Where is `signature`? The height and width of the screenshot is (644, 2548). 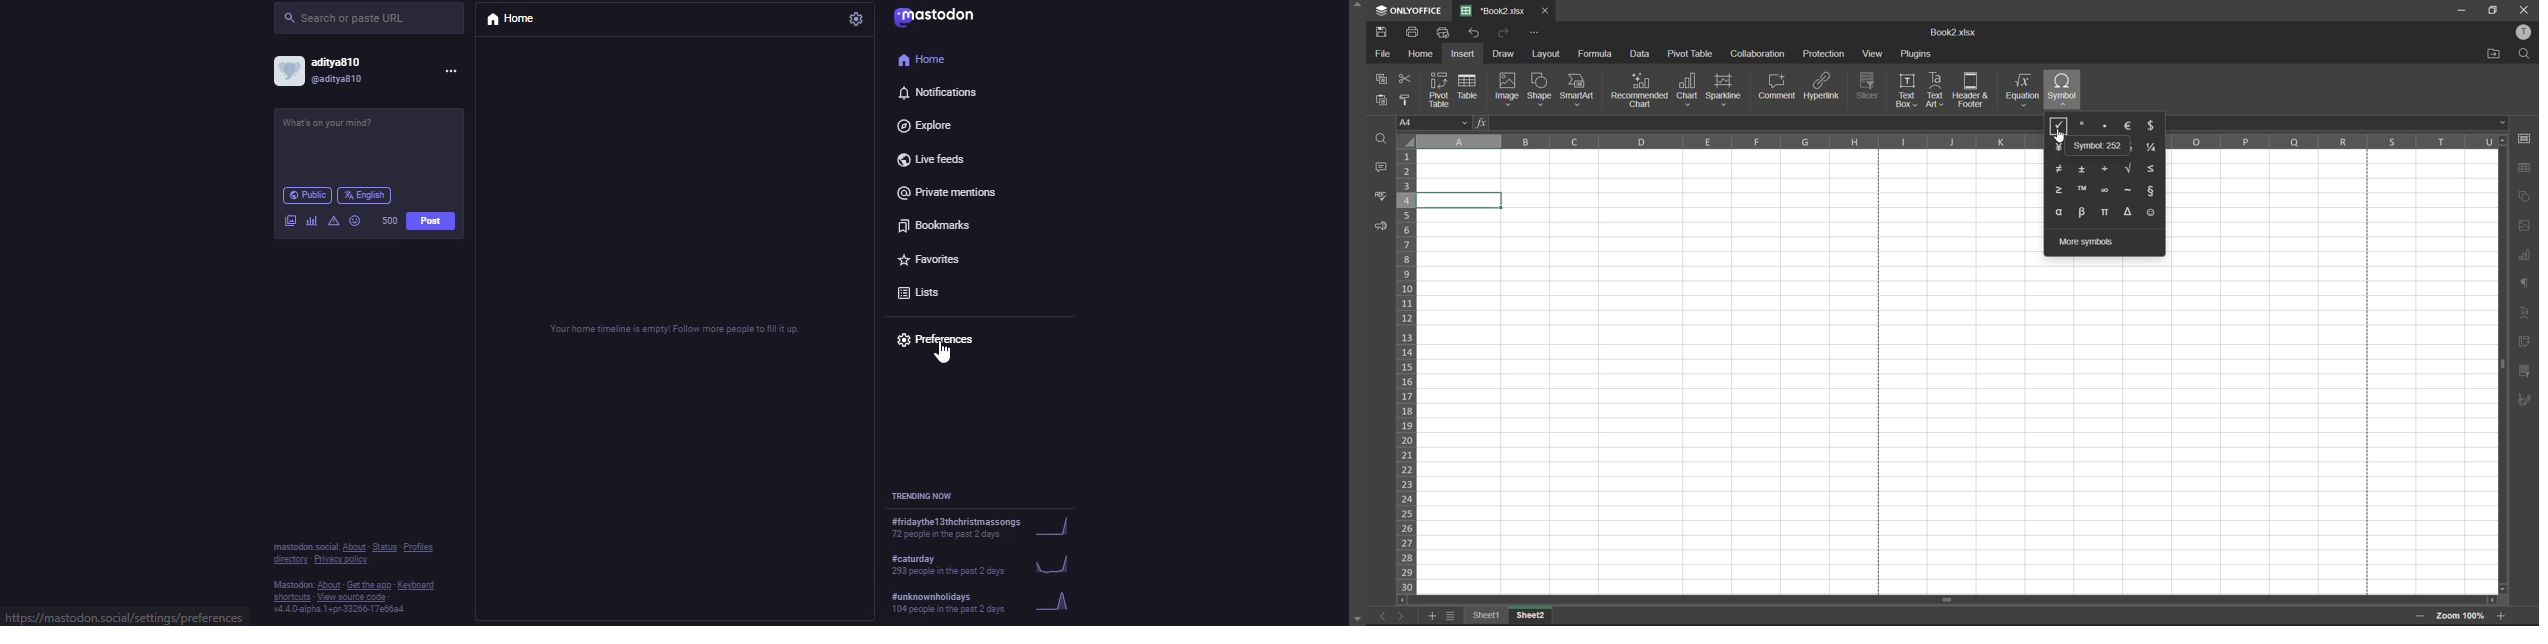 signature is located at coordinates (2526, 399).